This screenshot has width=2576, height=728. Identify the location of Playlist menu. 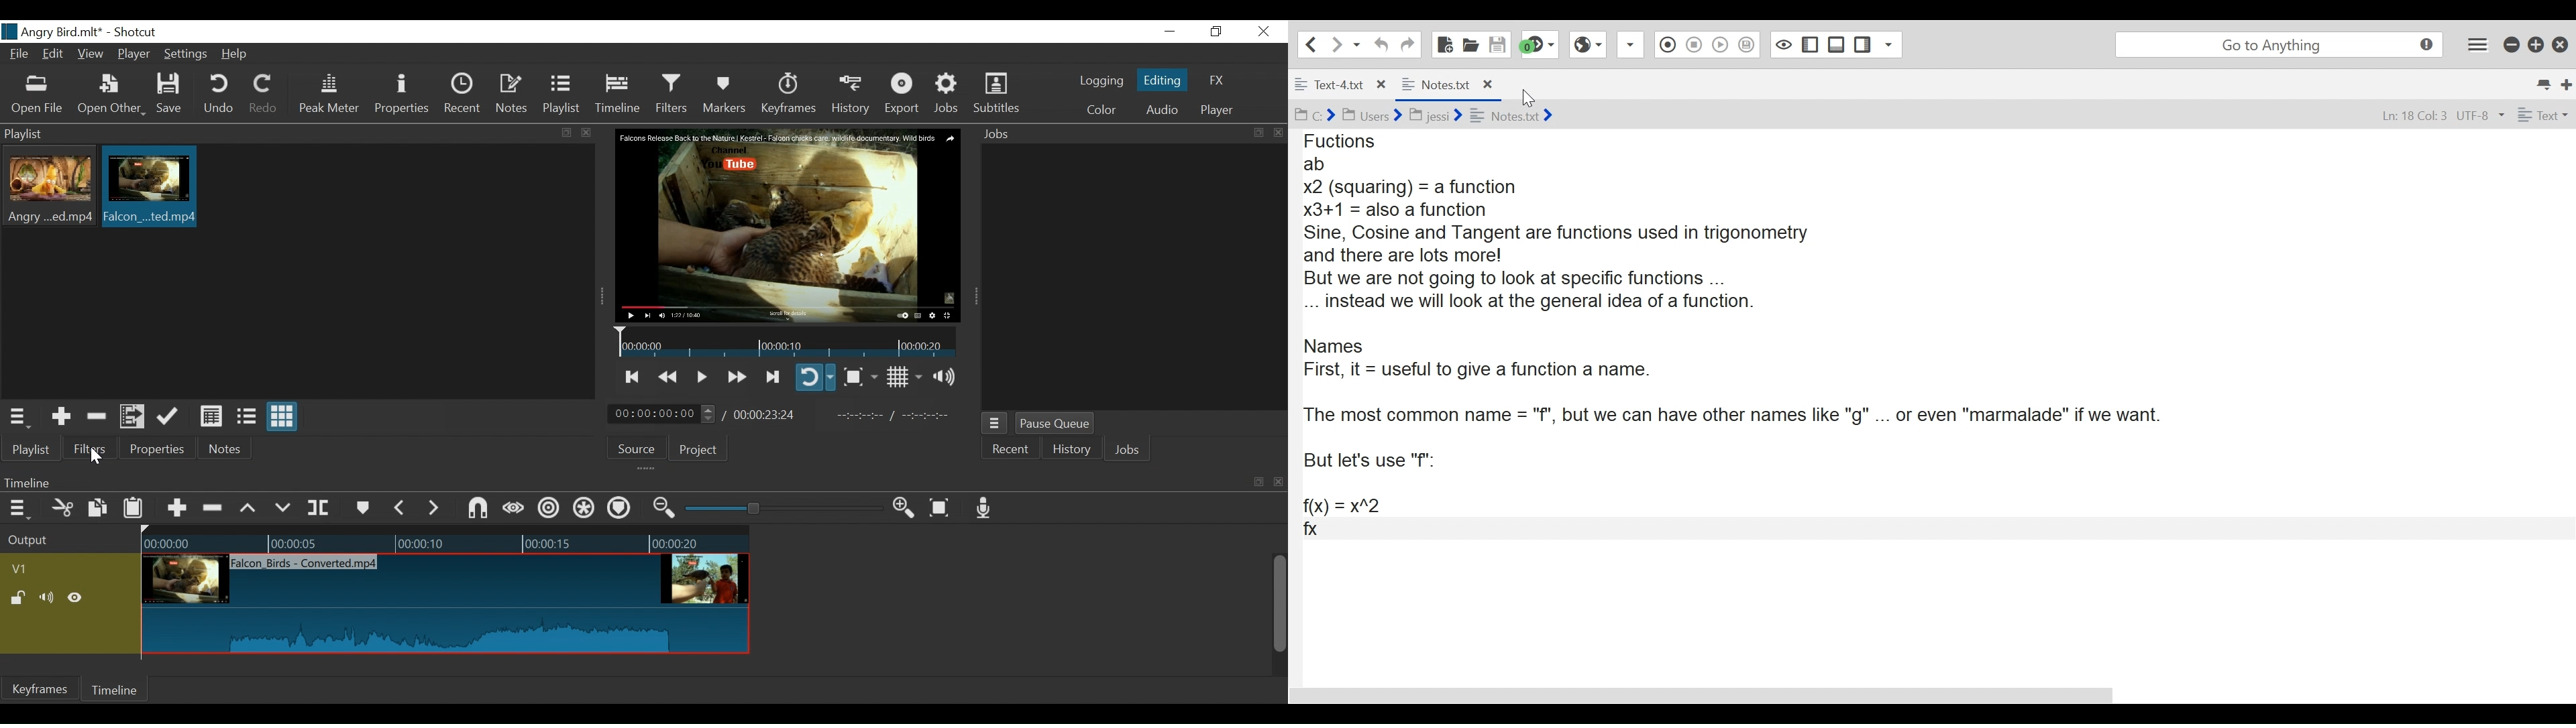
(21, 417).